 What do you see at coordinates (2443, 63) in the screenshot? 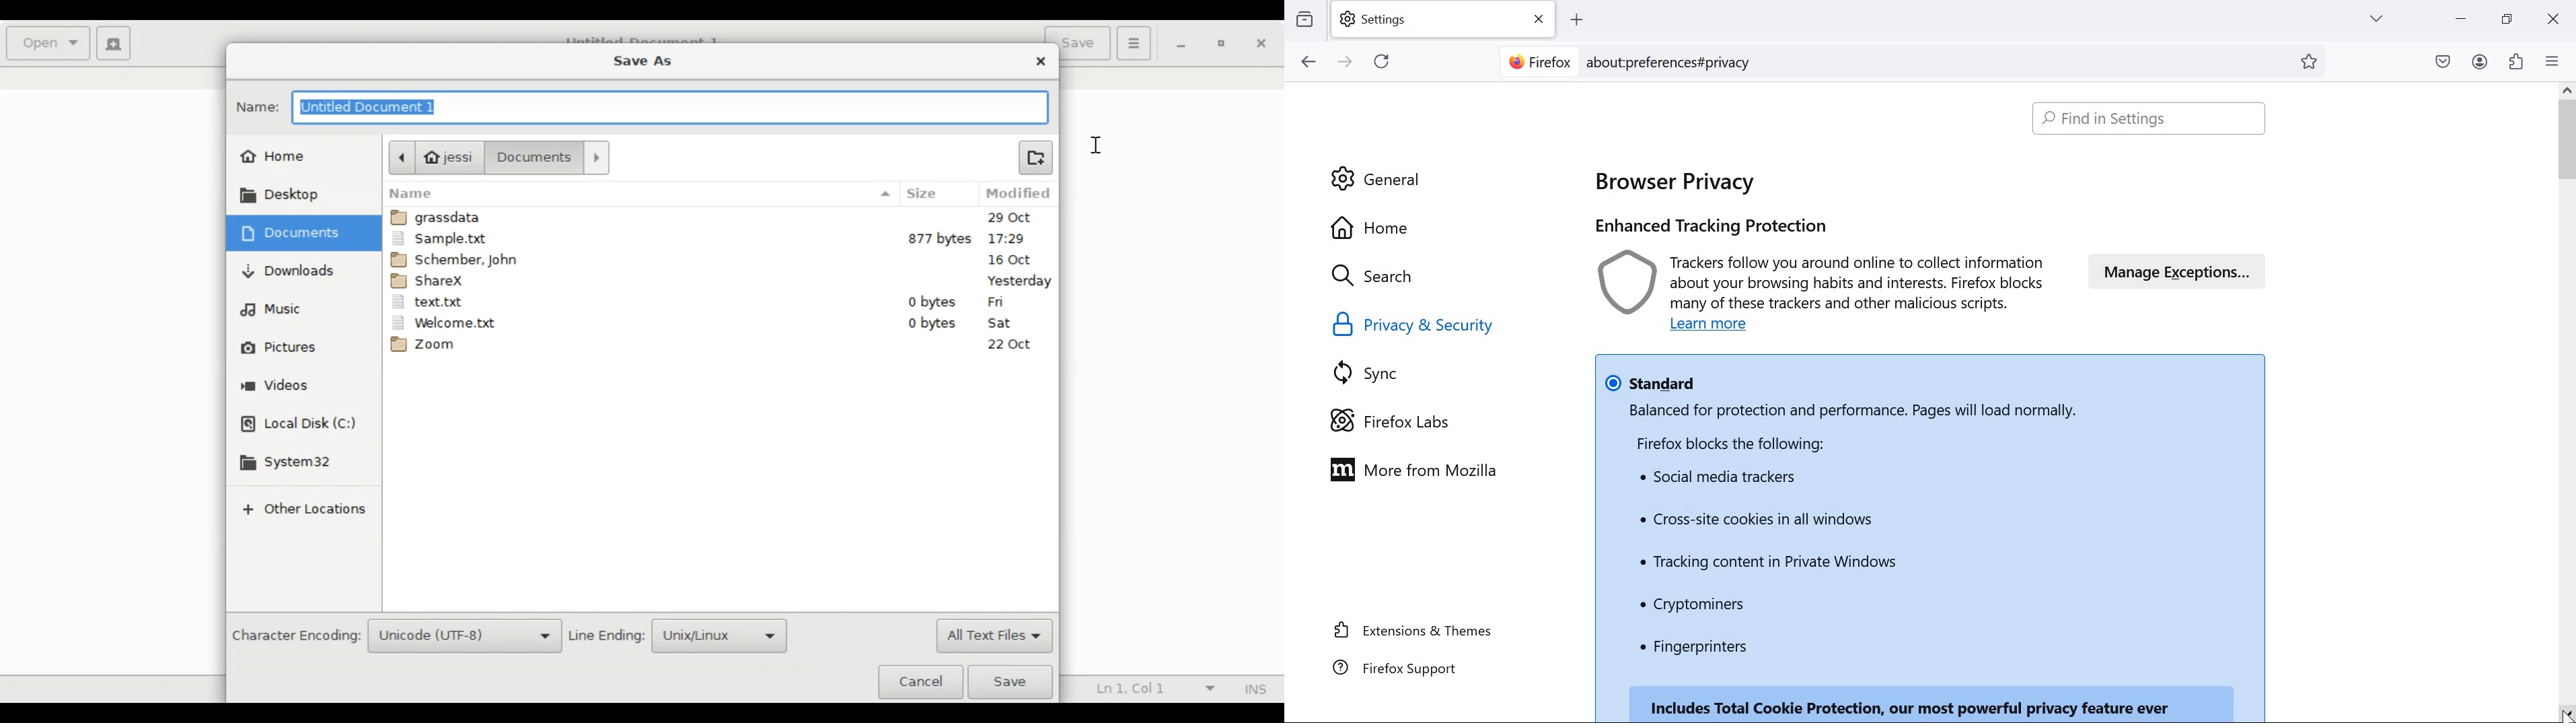
I see `save to pocket` at bounding box center [2443, 63].